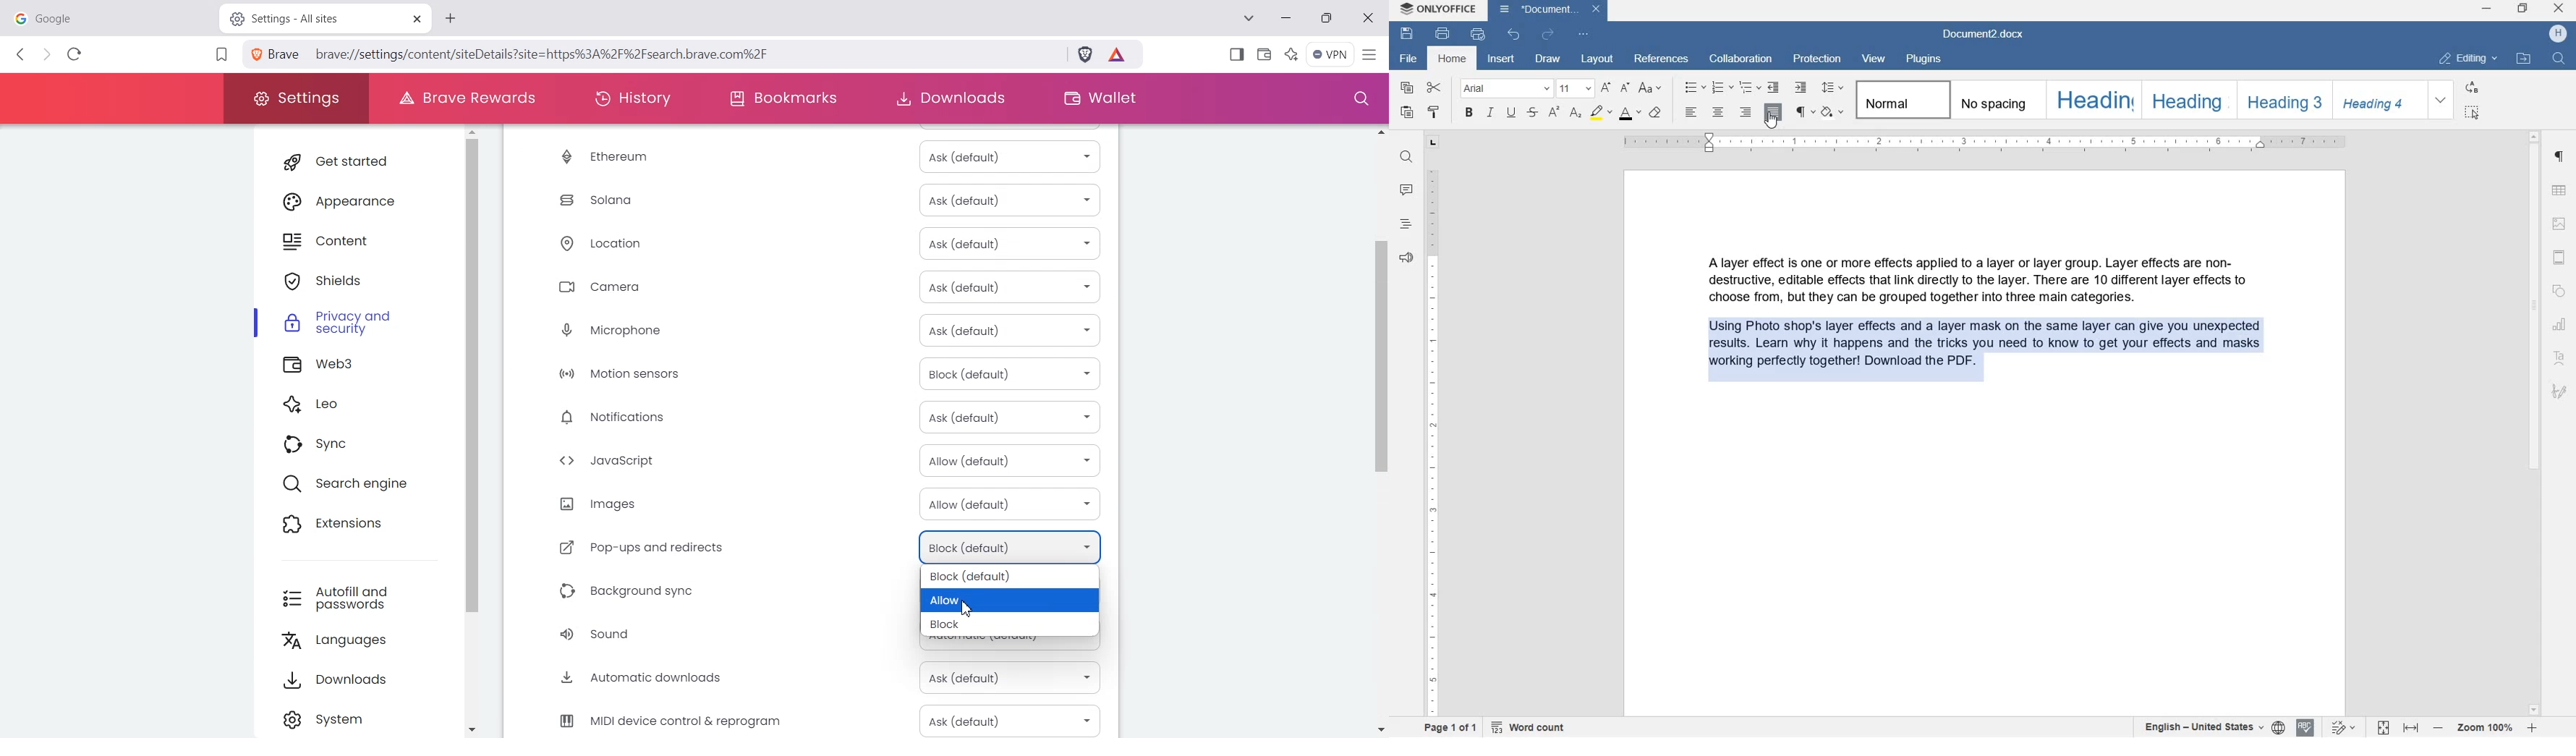 The image size is (2576, 756). Describe the element at coordinates (1653, 88) in the screenshot. I see `CHANGE CASE` at that location.